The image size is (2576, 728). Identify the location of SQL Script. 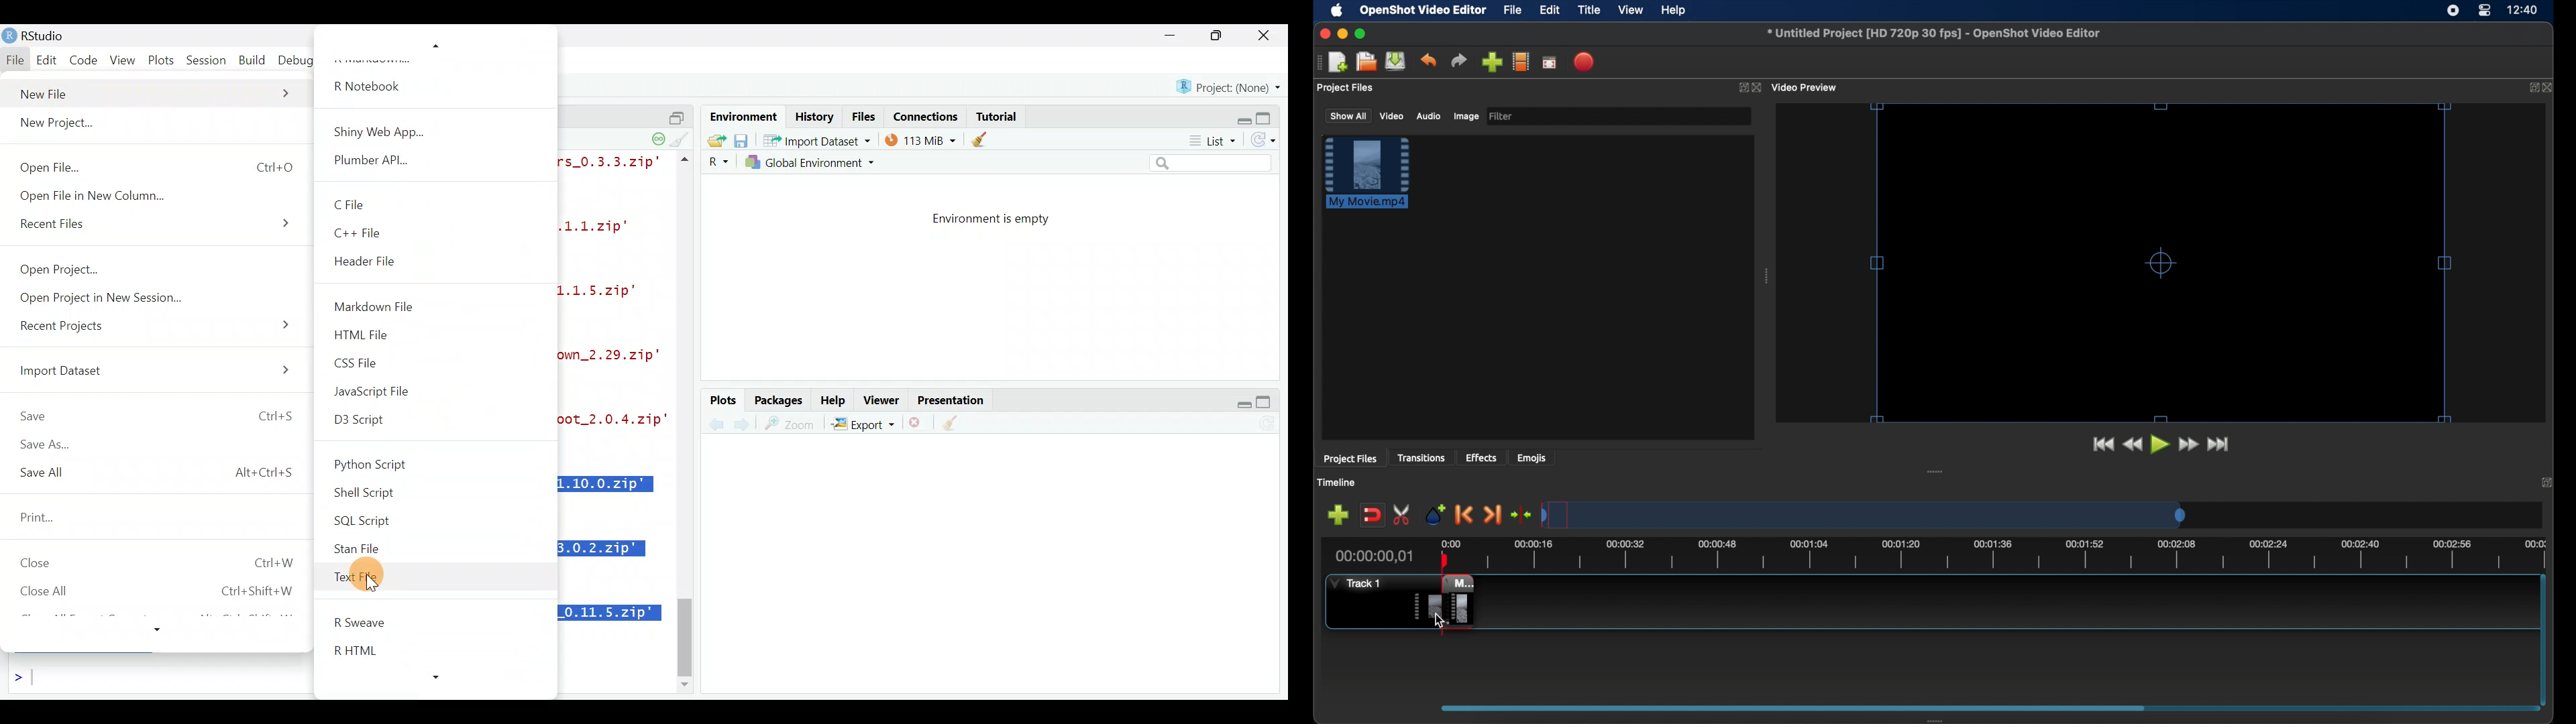
(365, 518).